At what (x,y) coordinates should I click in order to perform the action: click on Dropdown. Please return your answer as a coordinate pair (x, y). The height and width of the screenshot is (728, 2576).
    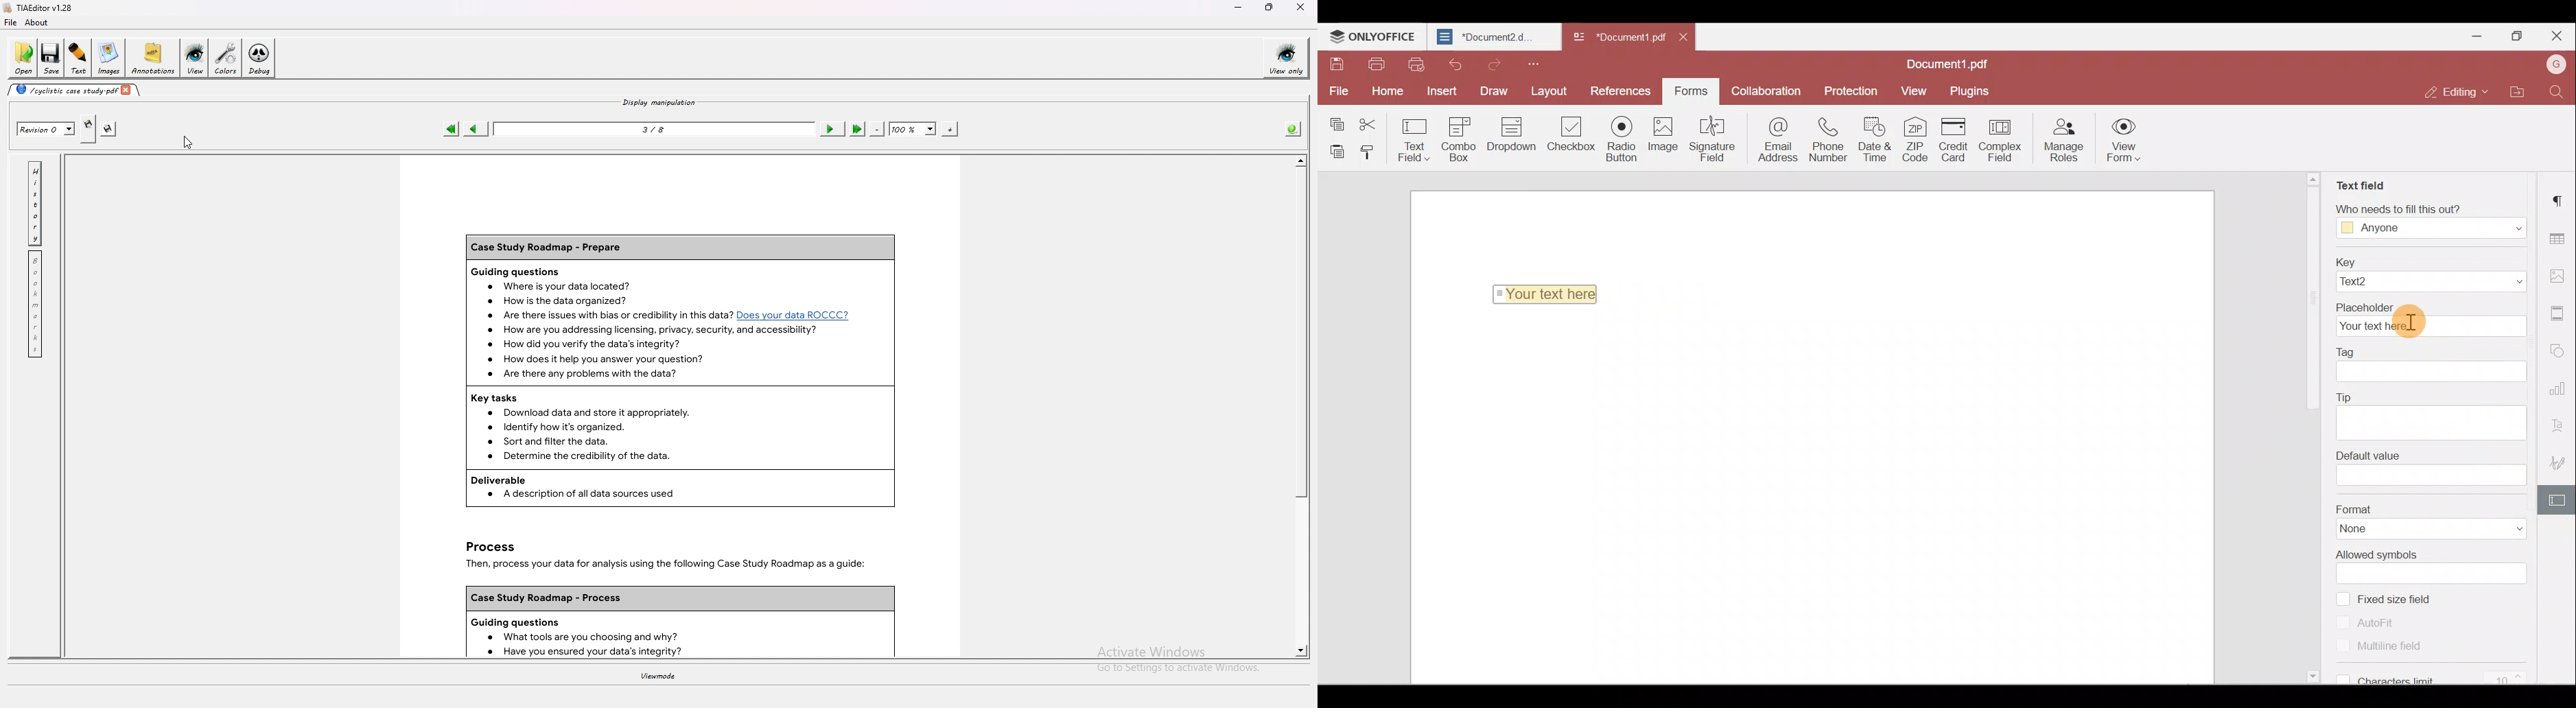
    Looking at the image, I should click on (2504, 227).